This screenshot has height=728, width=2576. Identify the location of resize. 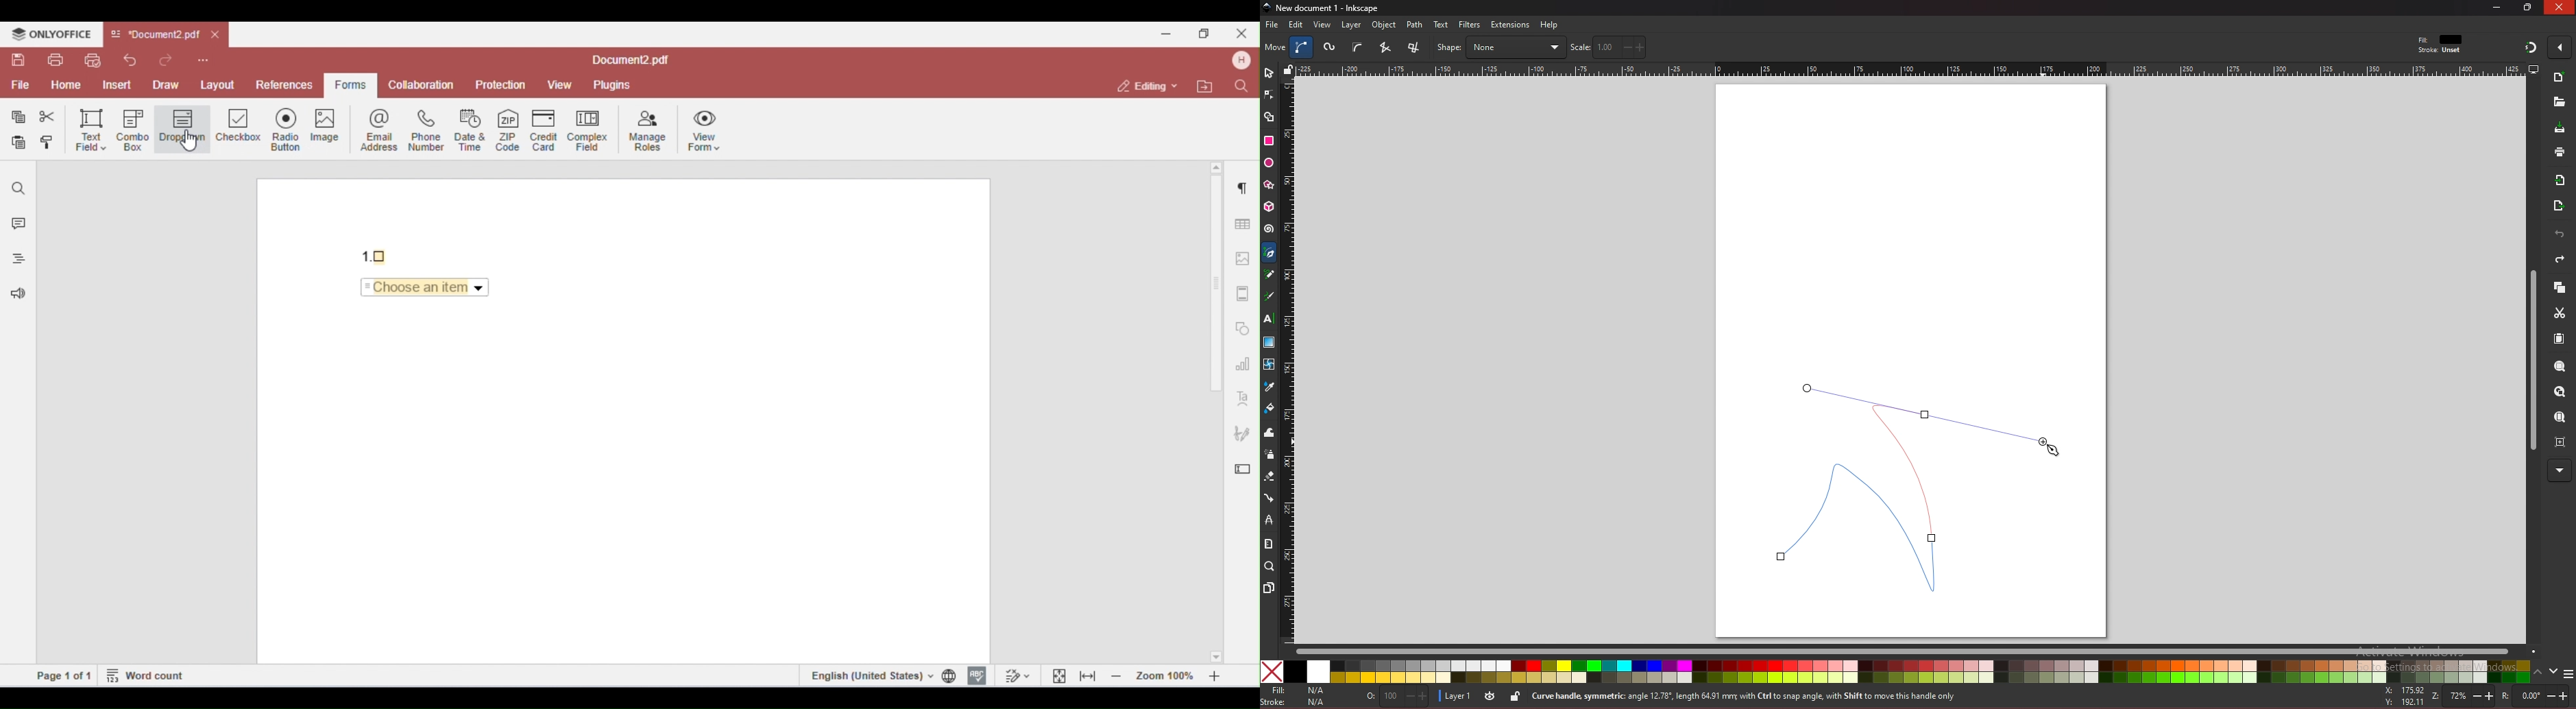
(2529, 7).